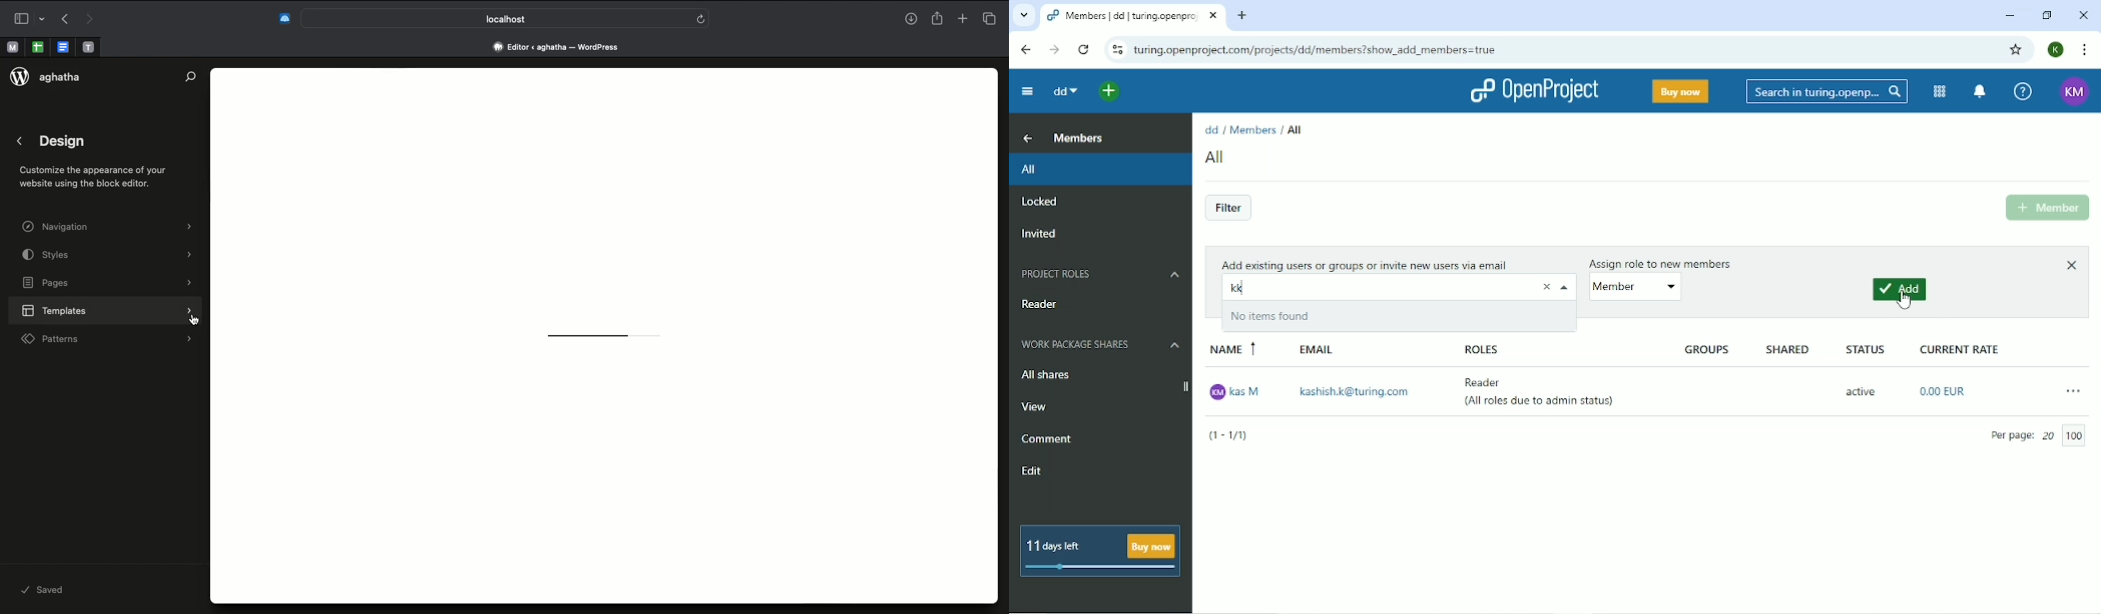  Describe the element at coordinates (90, 20) in the screenshot. I see `Forward` at that location.